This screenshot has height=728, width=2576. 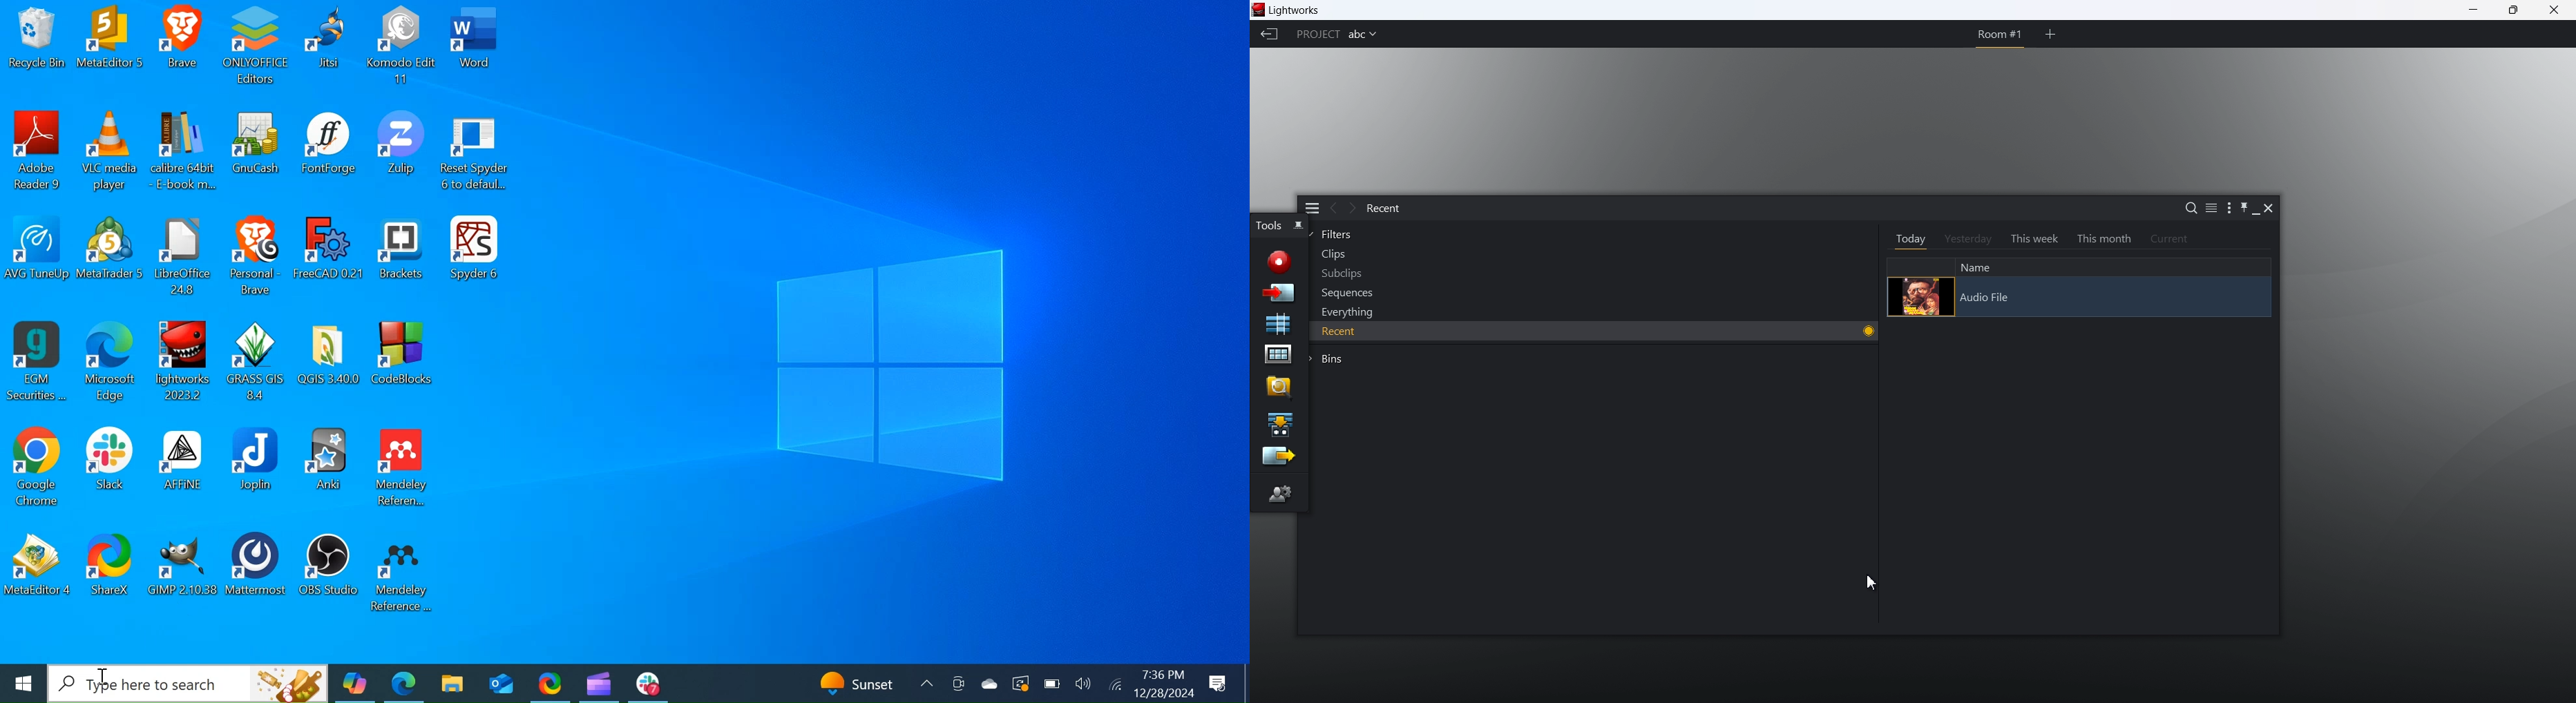 What do you see at coordinates (38, 574) in the screenshot?
I see `Meta Desktop Icon` at bounding box center [38, 574].